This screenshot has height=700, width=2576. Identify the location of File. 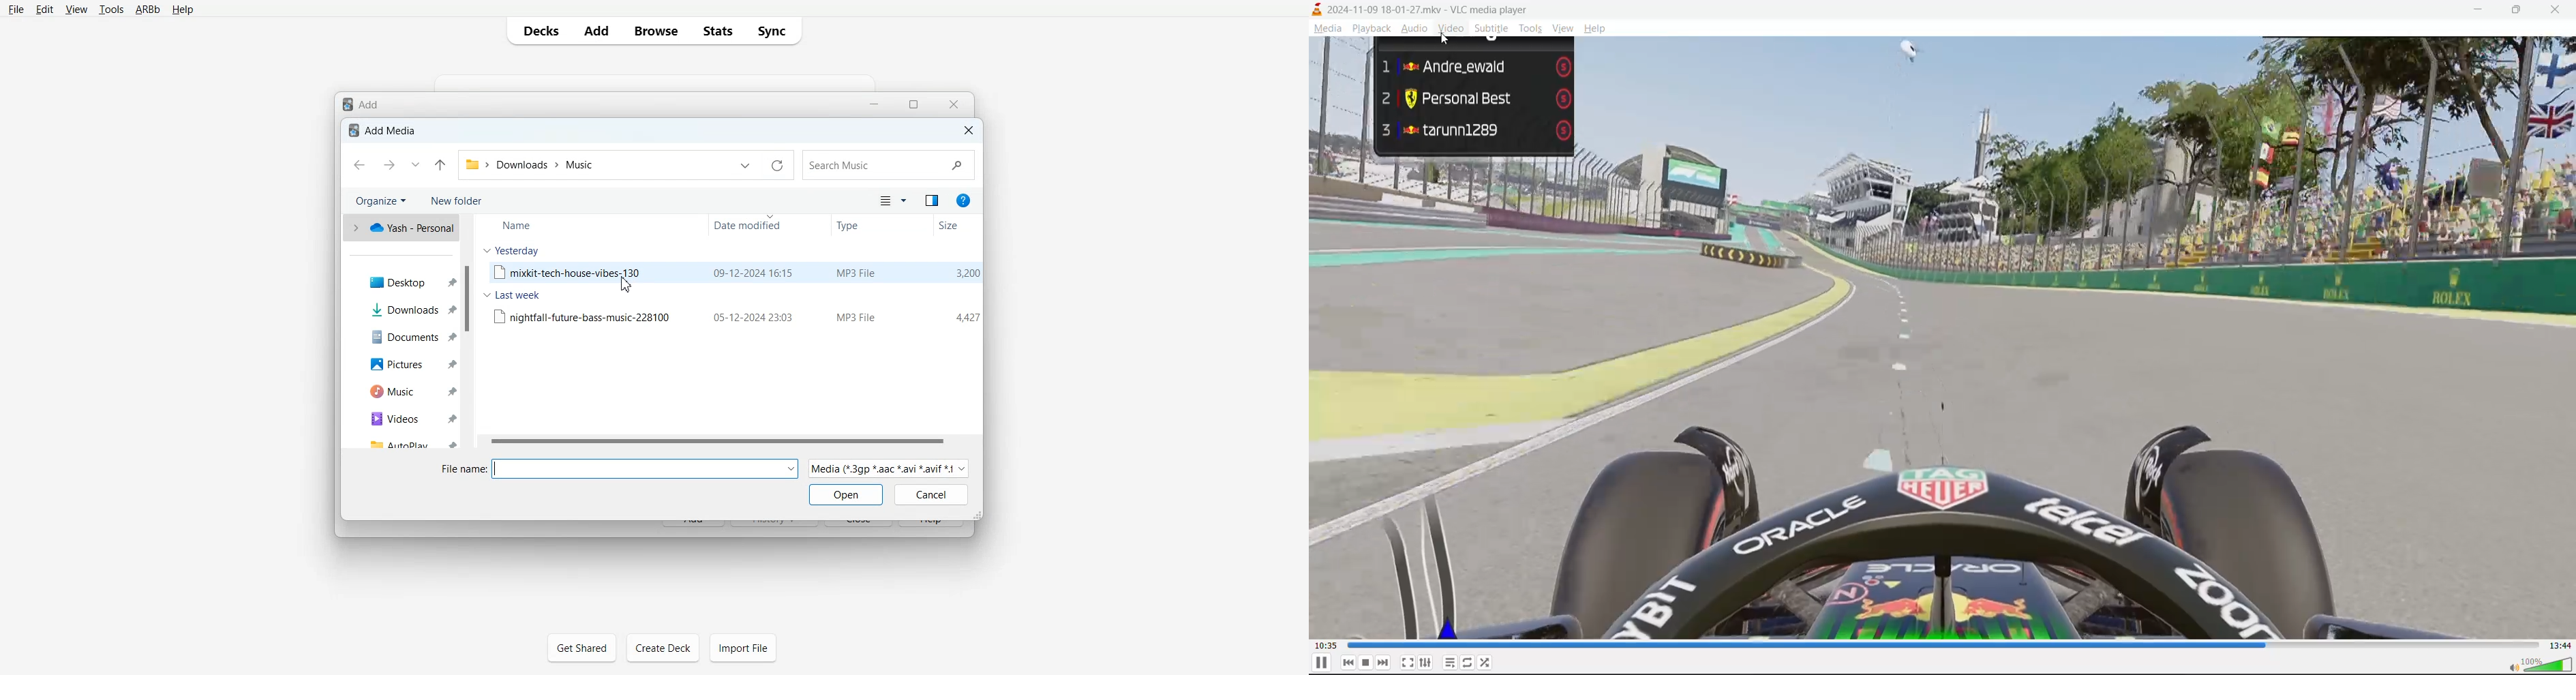
(16, 10).